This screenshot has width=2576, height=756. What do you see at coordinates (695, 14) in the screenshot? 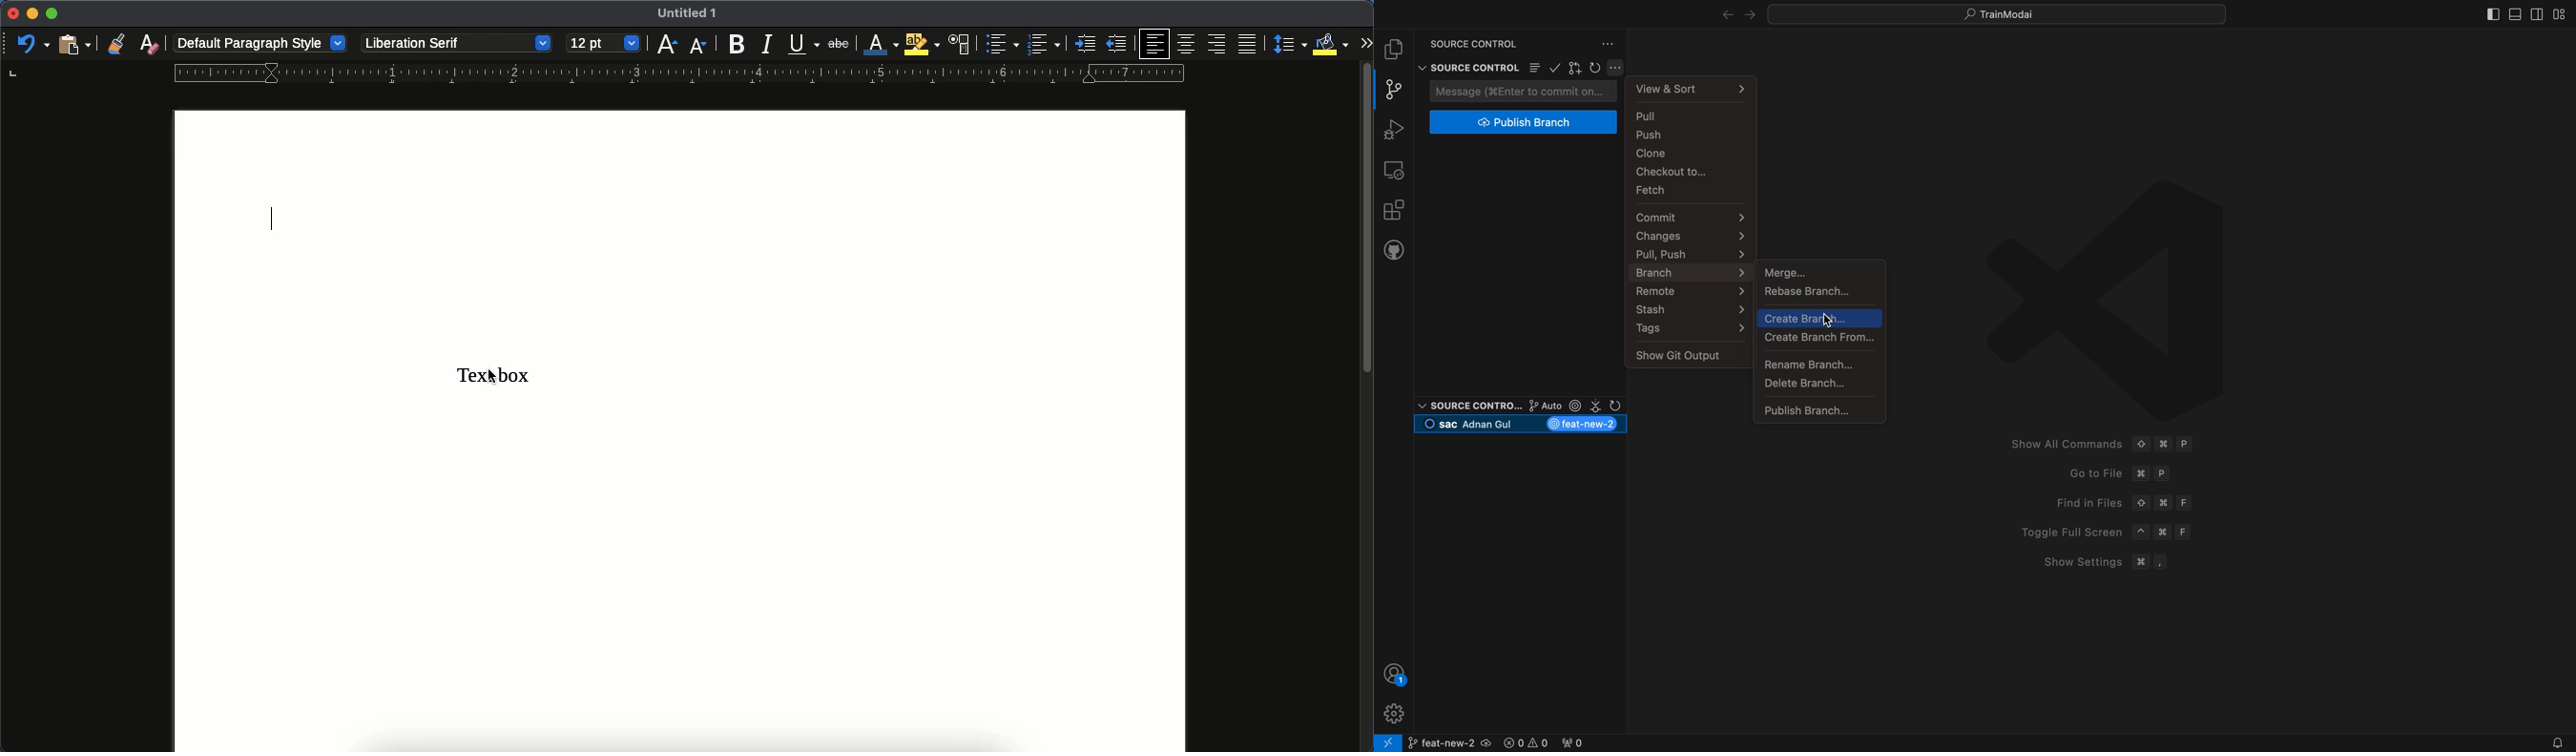
I see `UNTITLED 1` at bounding box center [695, 14].